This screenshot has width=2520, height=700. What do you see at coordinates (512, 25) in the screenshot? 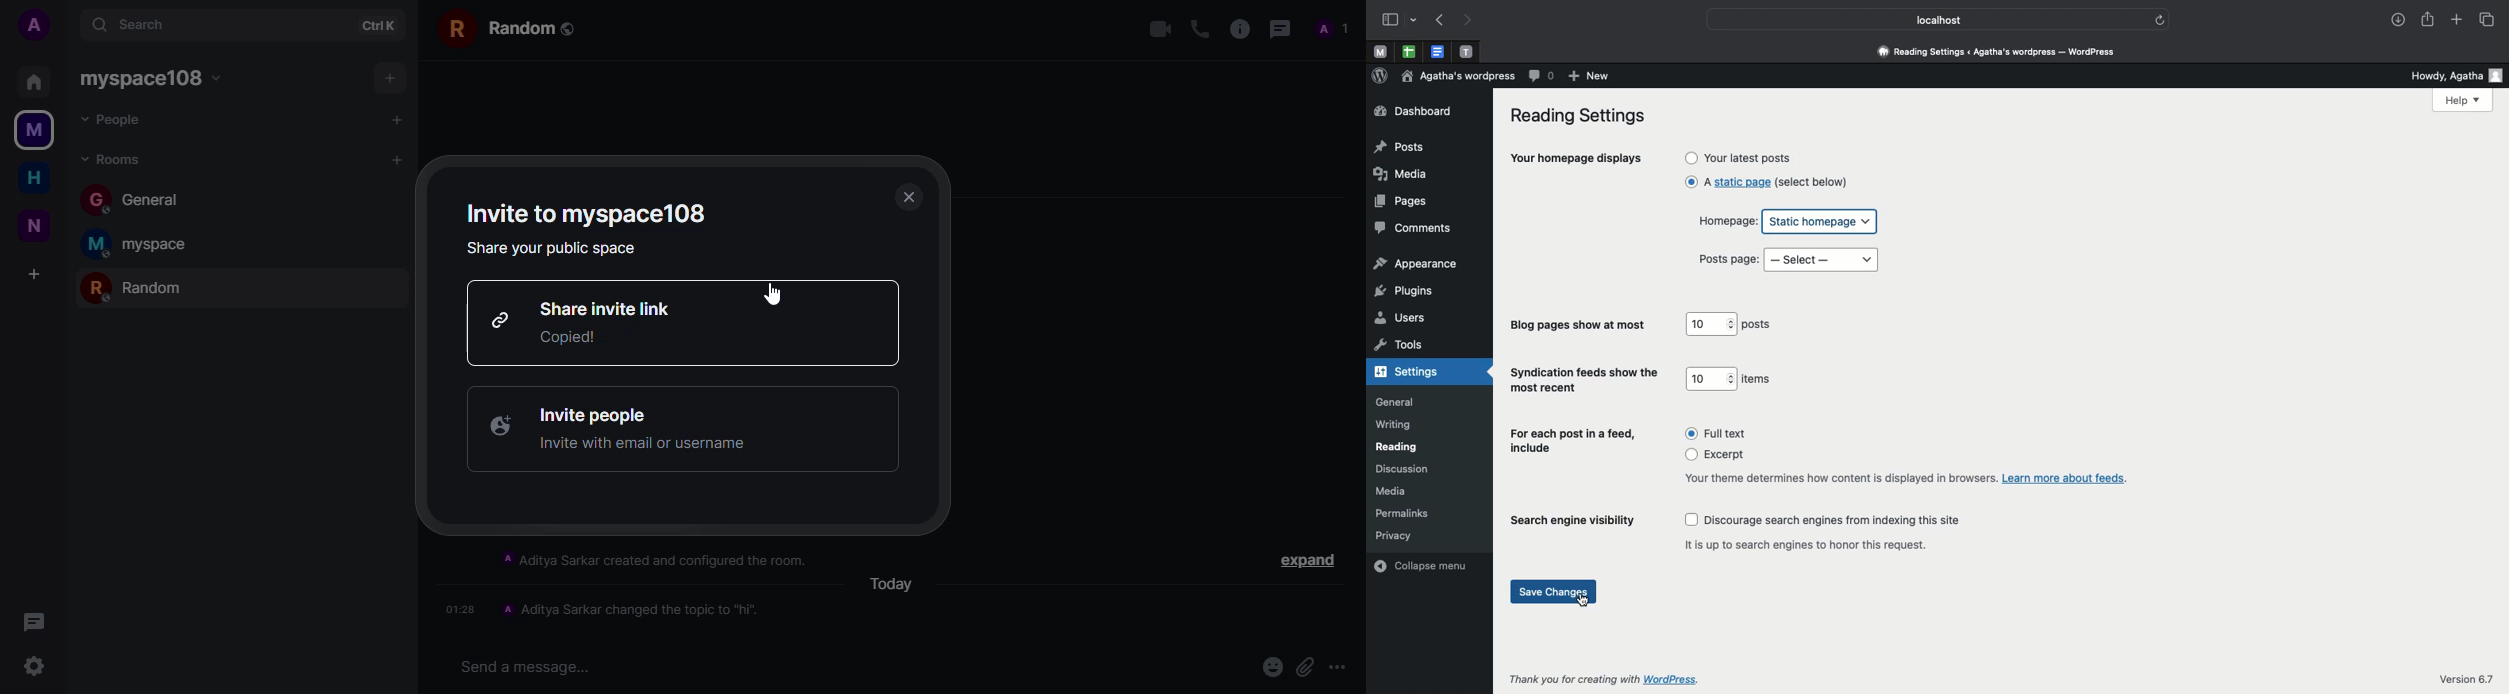
I see `random` at bounding box center [512, 25].